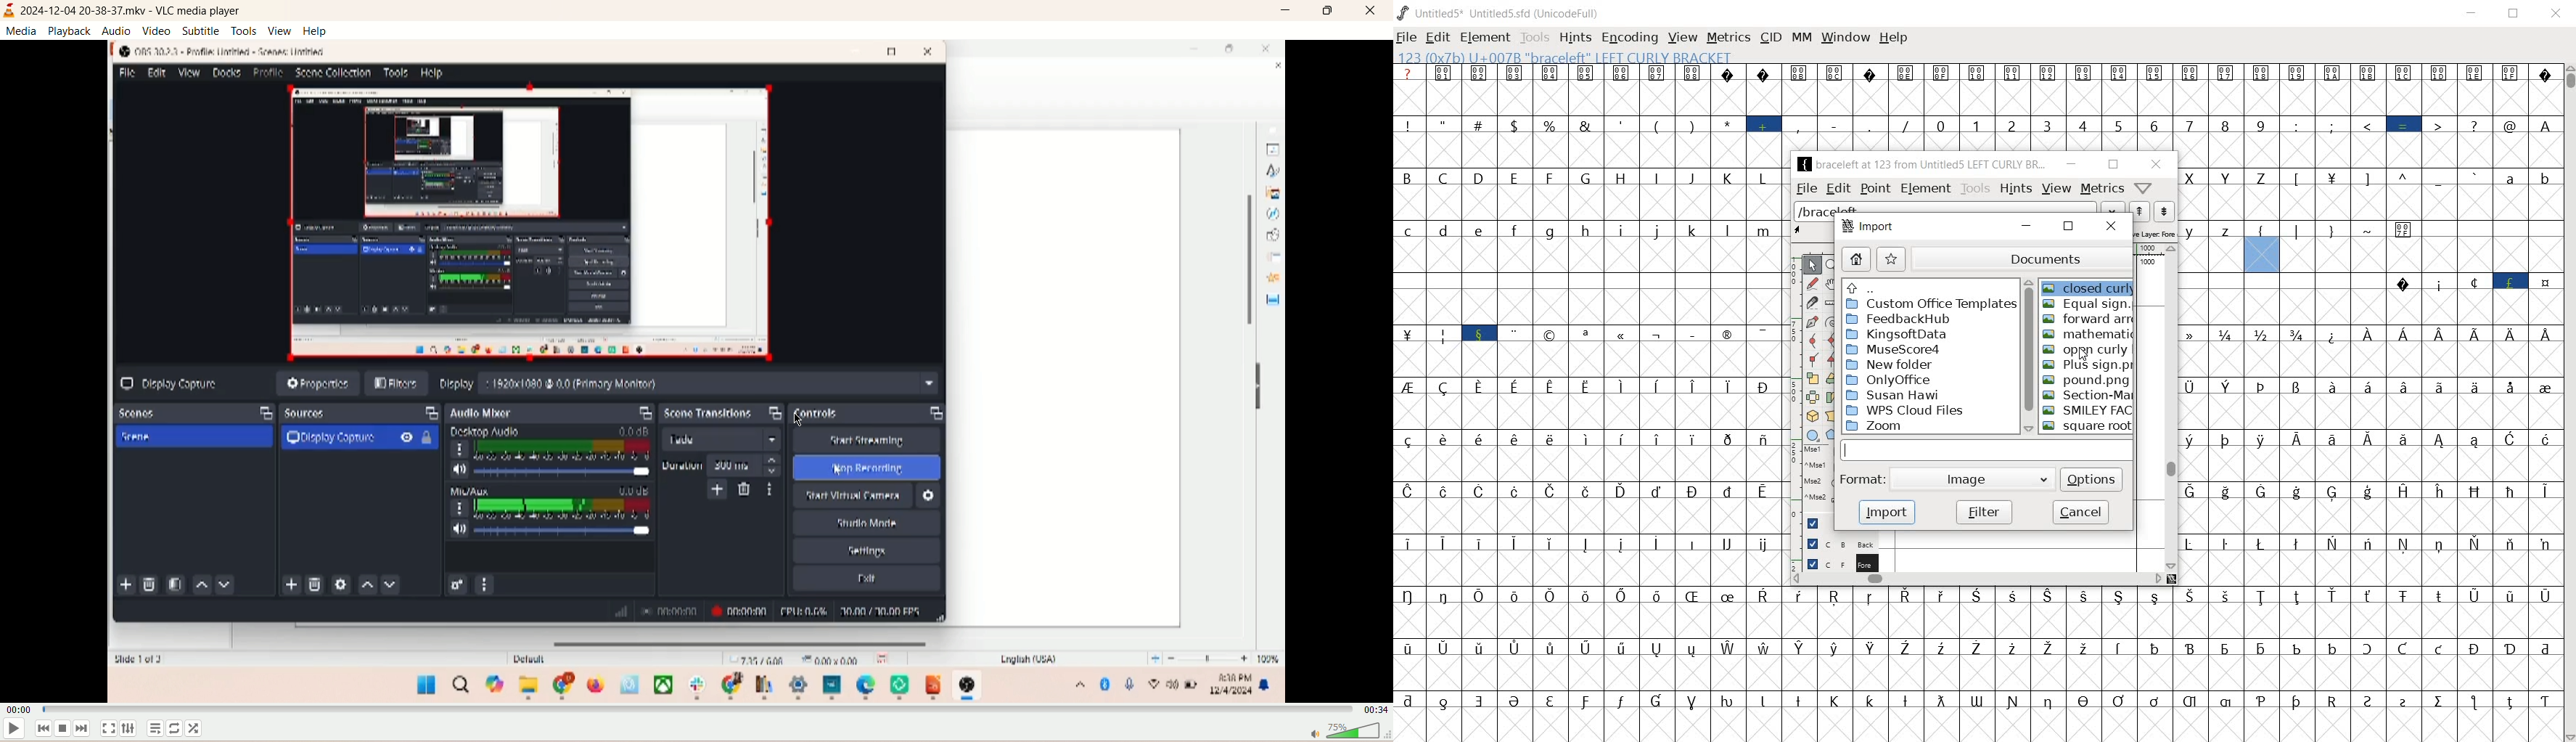  Describe the element at coordinates (1576, 58) in the screenshot. I see `123 (0x7b) U+007B "braceleft" LEFT CURLY BRACKET` at that location.